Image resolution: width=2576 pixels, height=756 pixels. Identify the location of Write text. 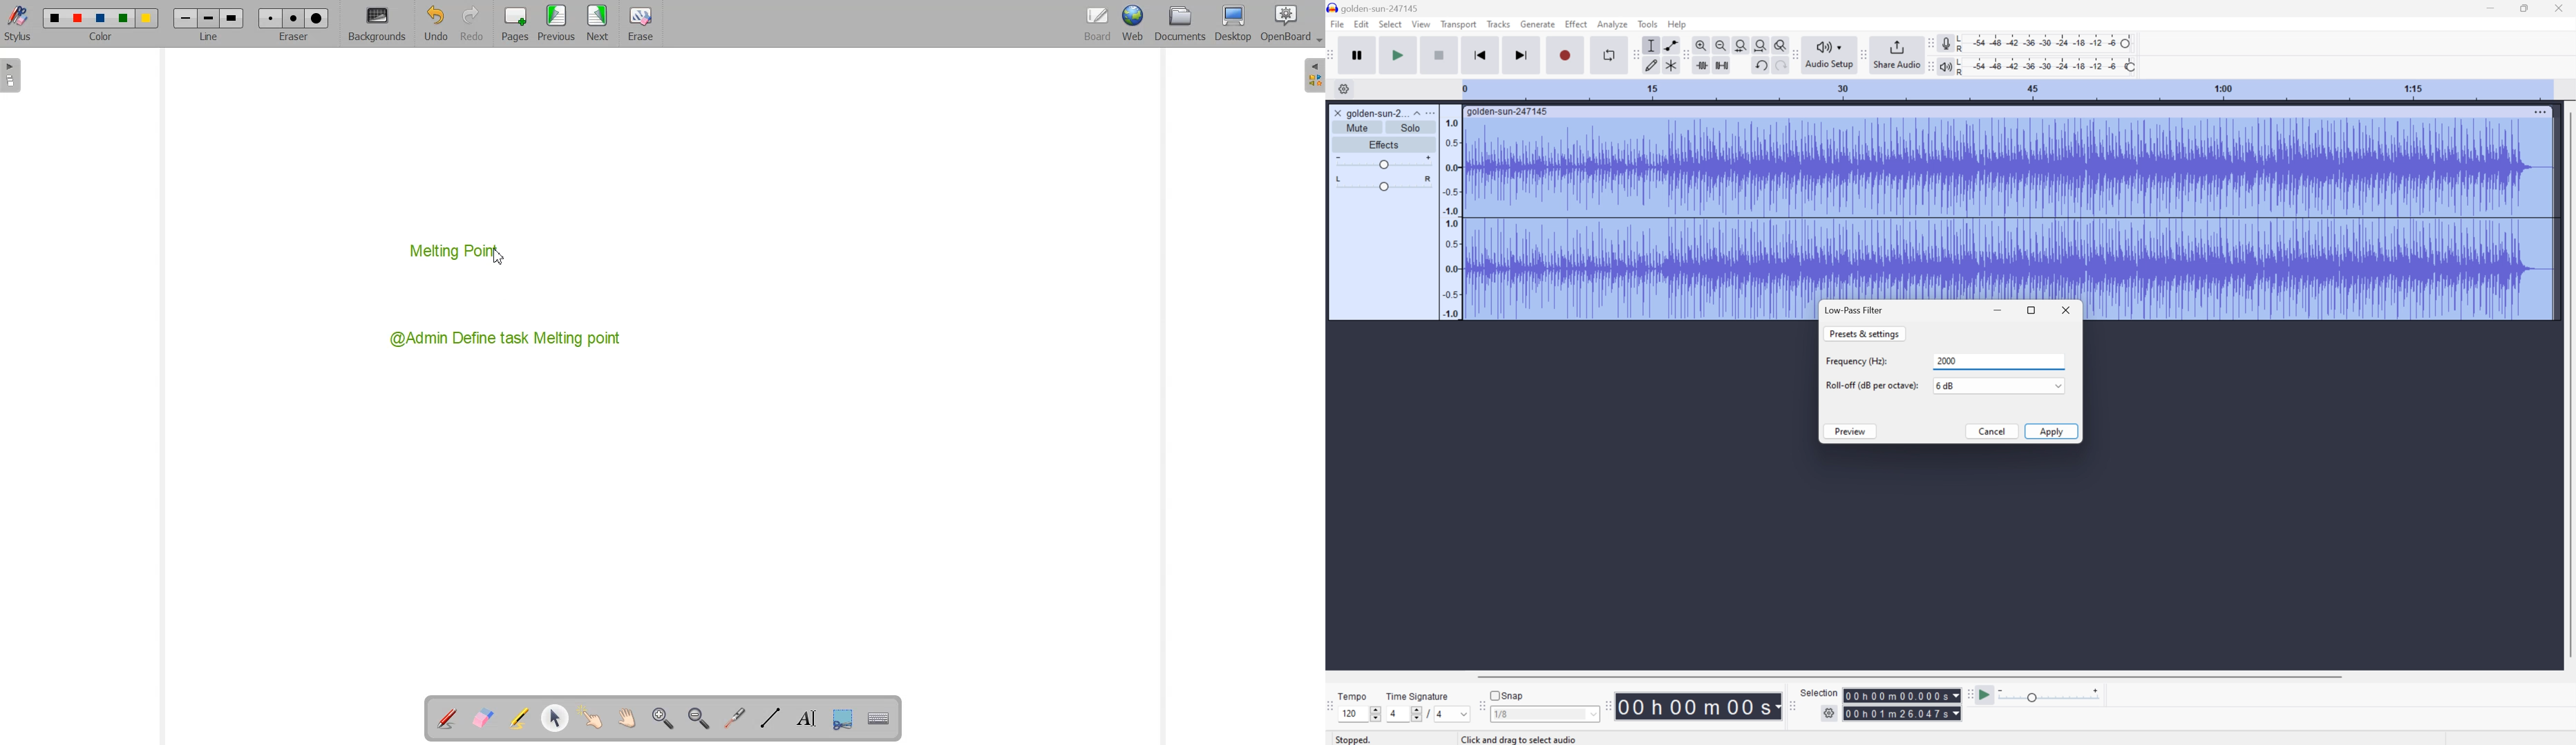
(803, 717).